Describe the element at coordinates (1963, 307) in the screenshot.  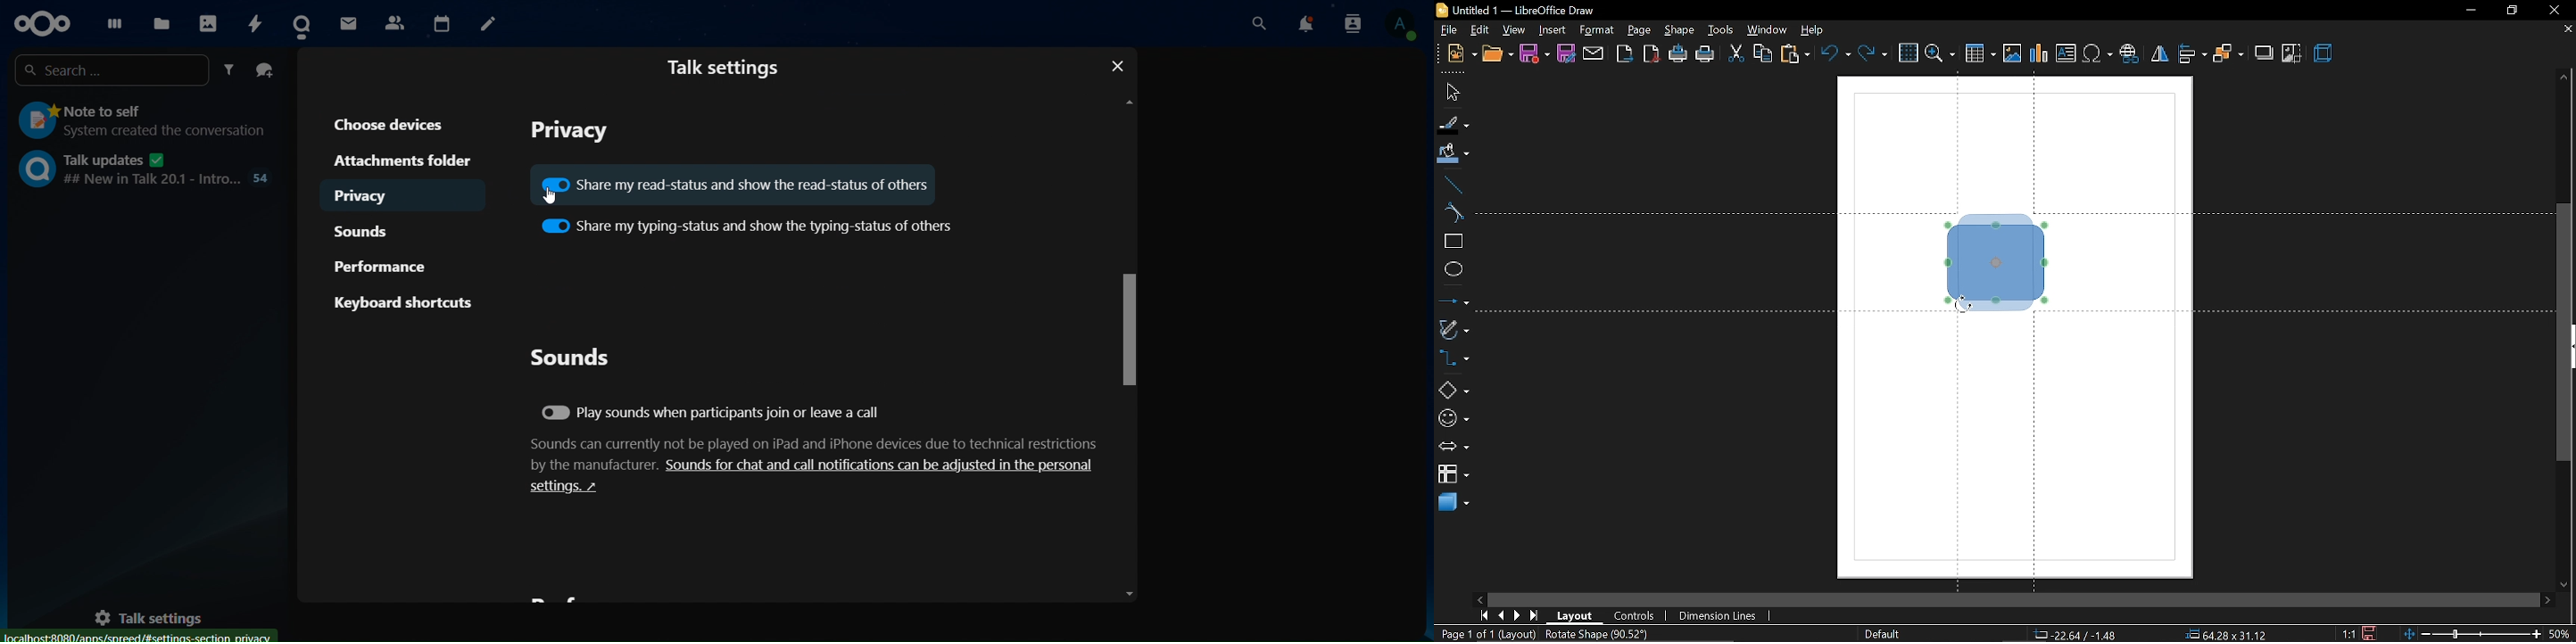
I see `Cursor` at that location.